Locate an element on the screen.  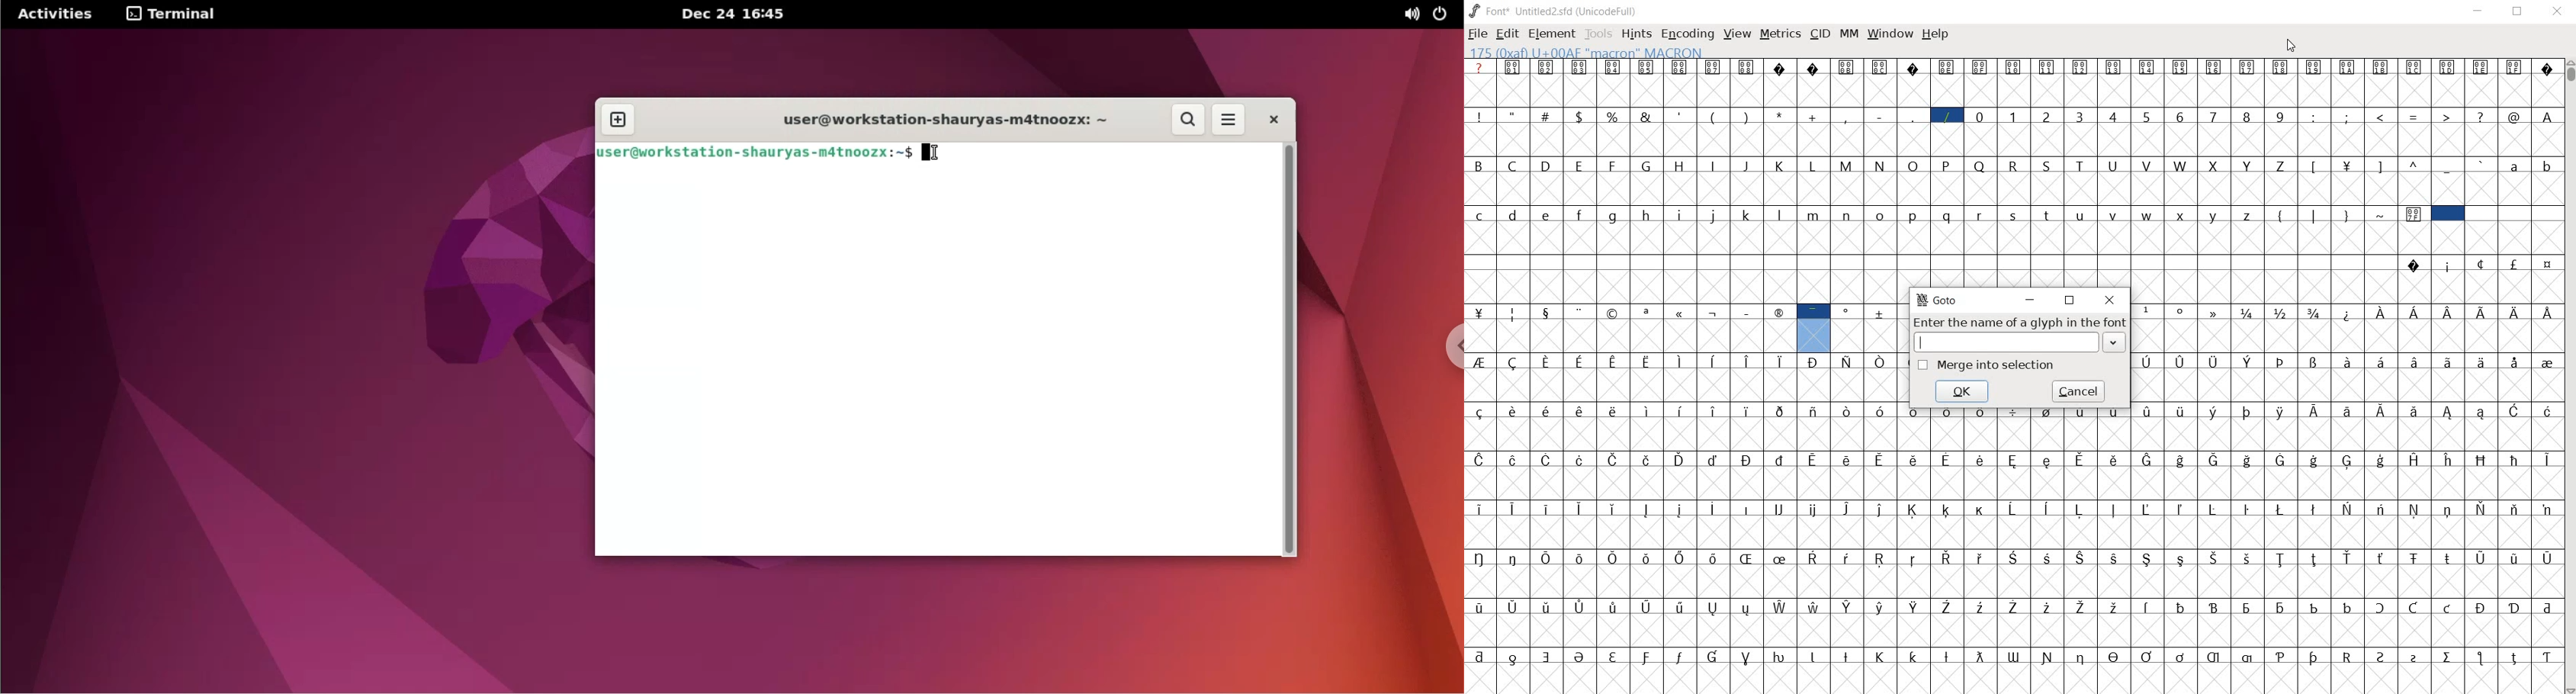
Latin extended characters is located at coordinates (2445, 377).